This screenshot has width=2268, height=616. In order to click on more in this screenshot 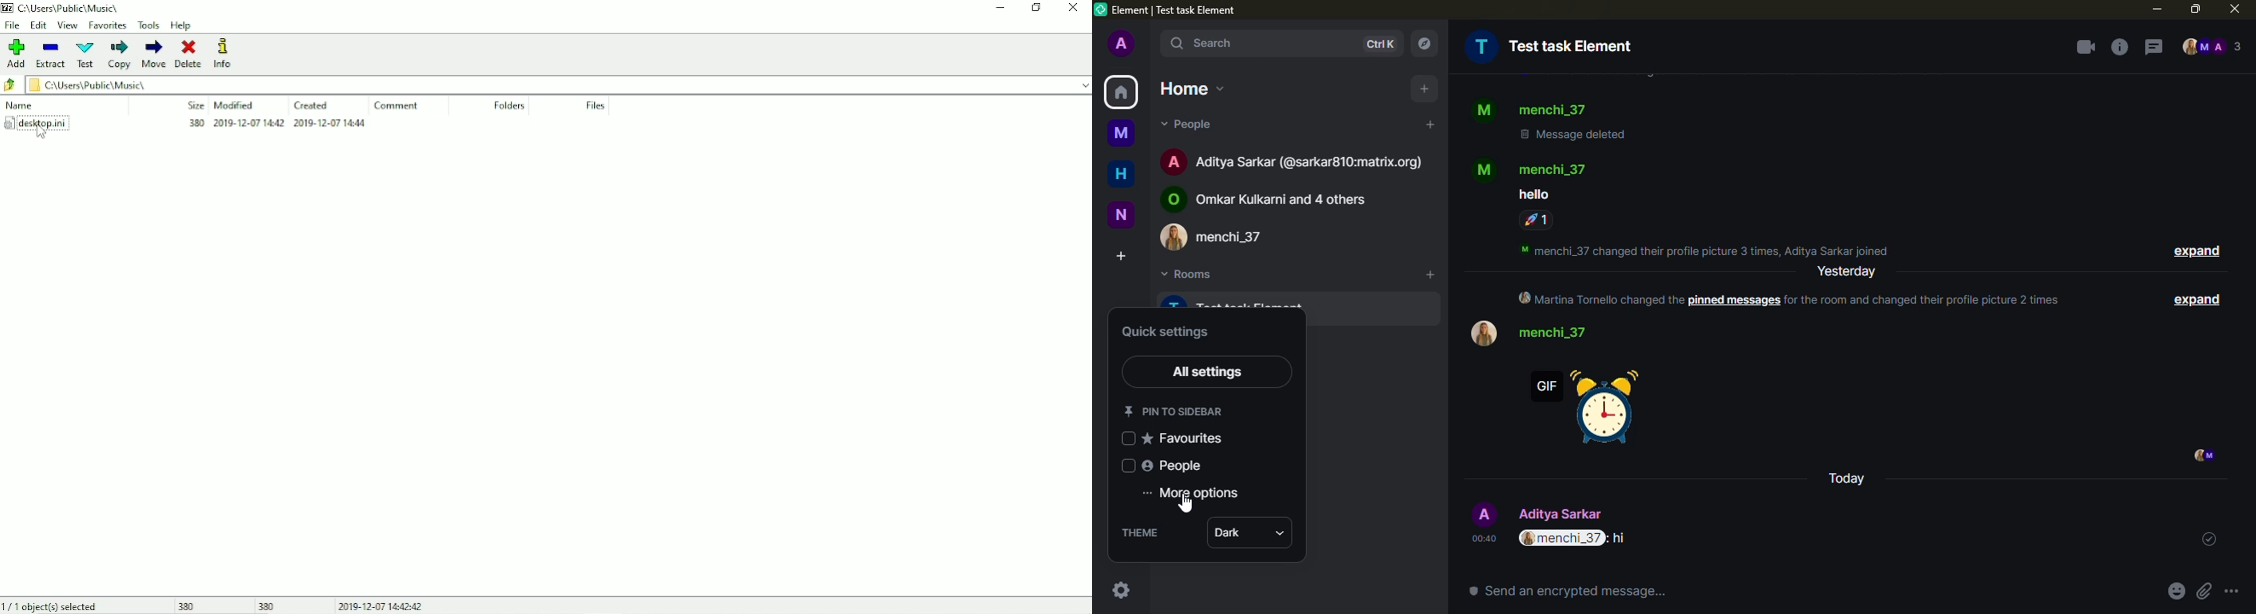, I will do `click(2232, 592)`.